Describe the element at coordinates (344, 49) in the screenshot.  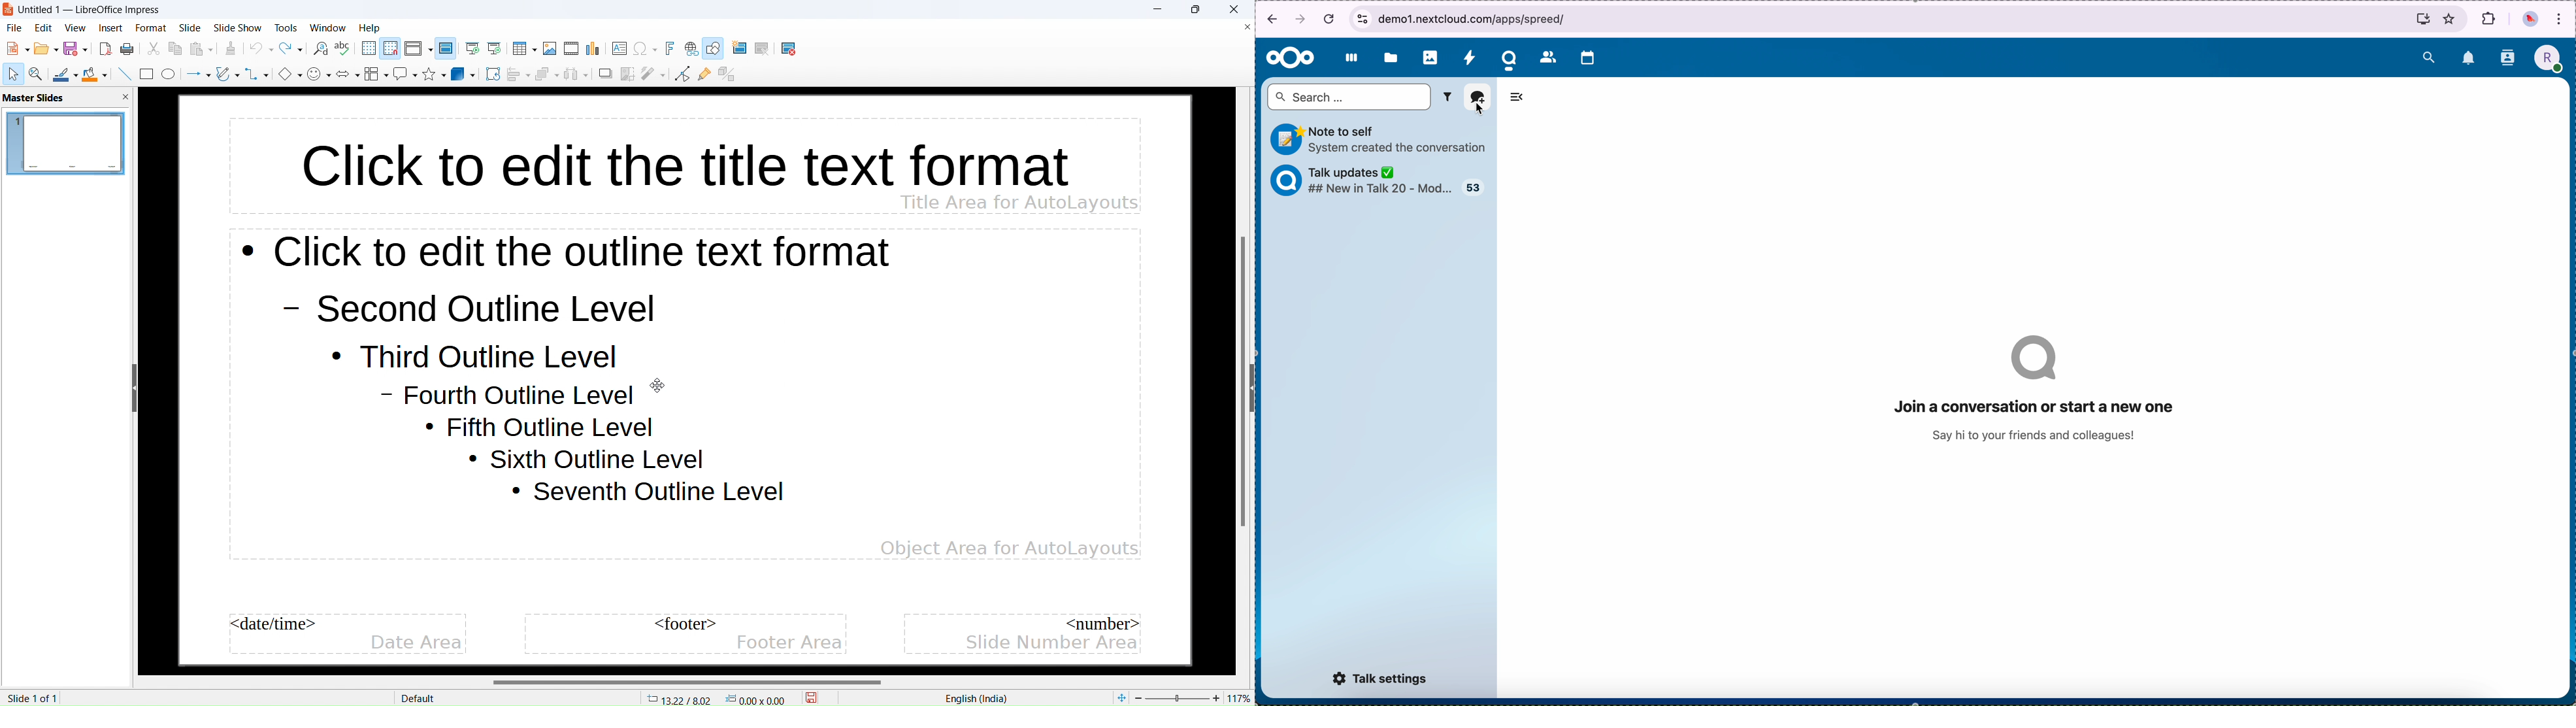
I see `check spelling` at that location.